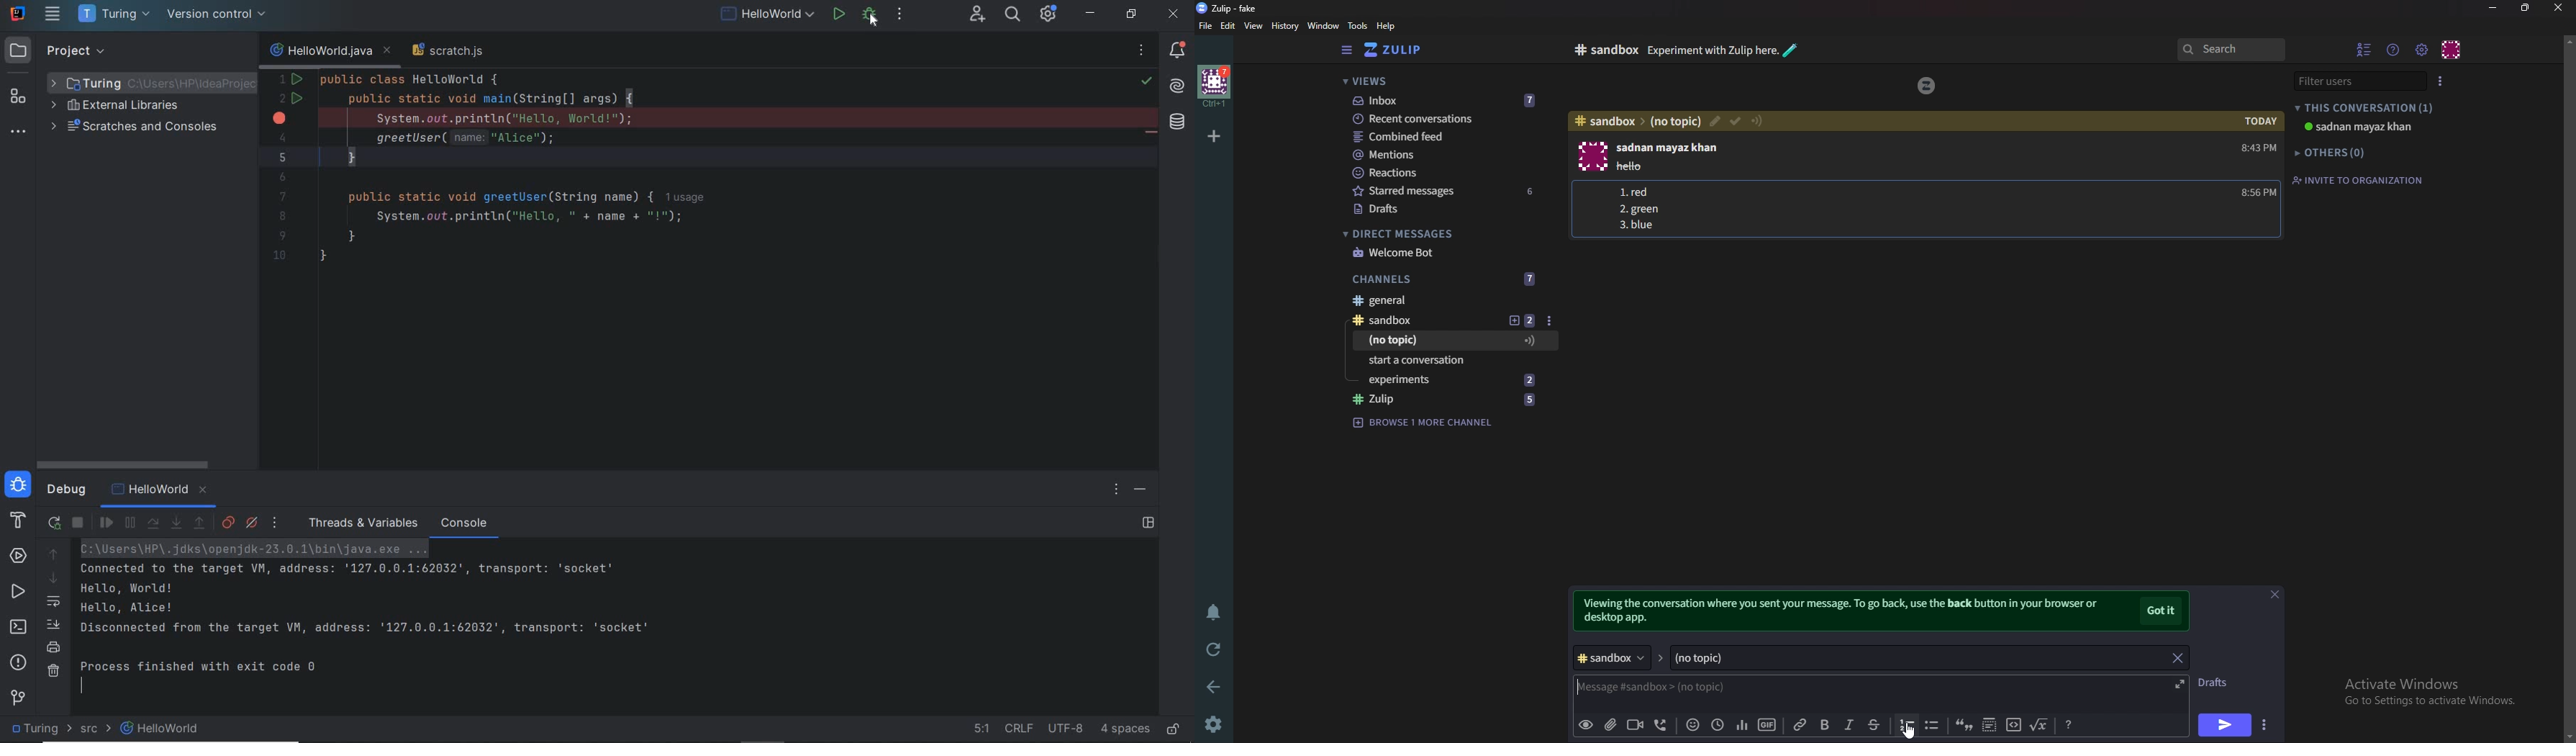  What do you see at coordinates (1766, 723) in the screenshot?
I see `gif` at bounding box center [1766, 723].